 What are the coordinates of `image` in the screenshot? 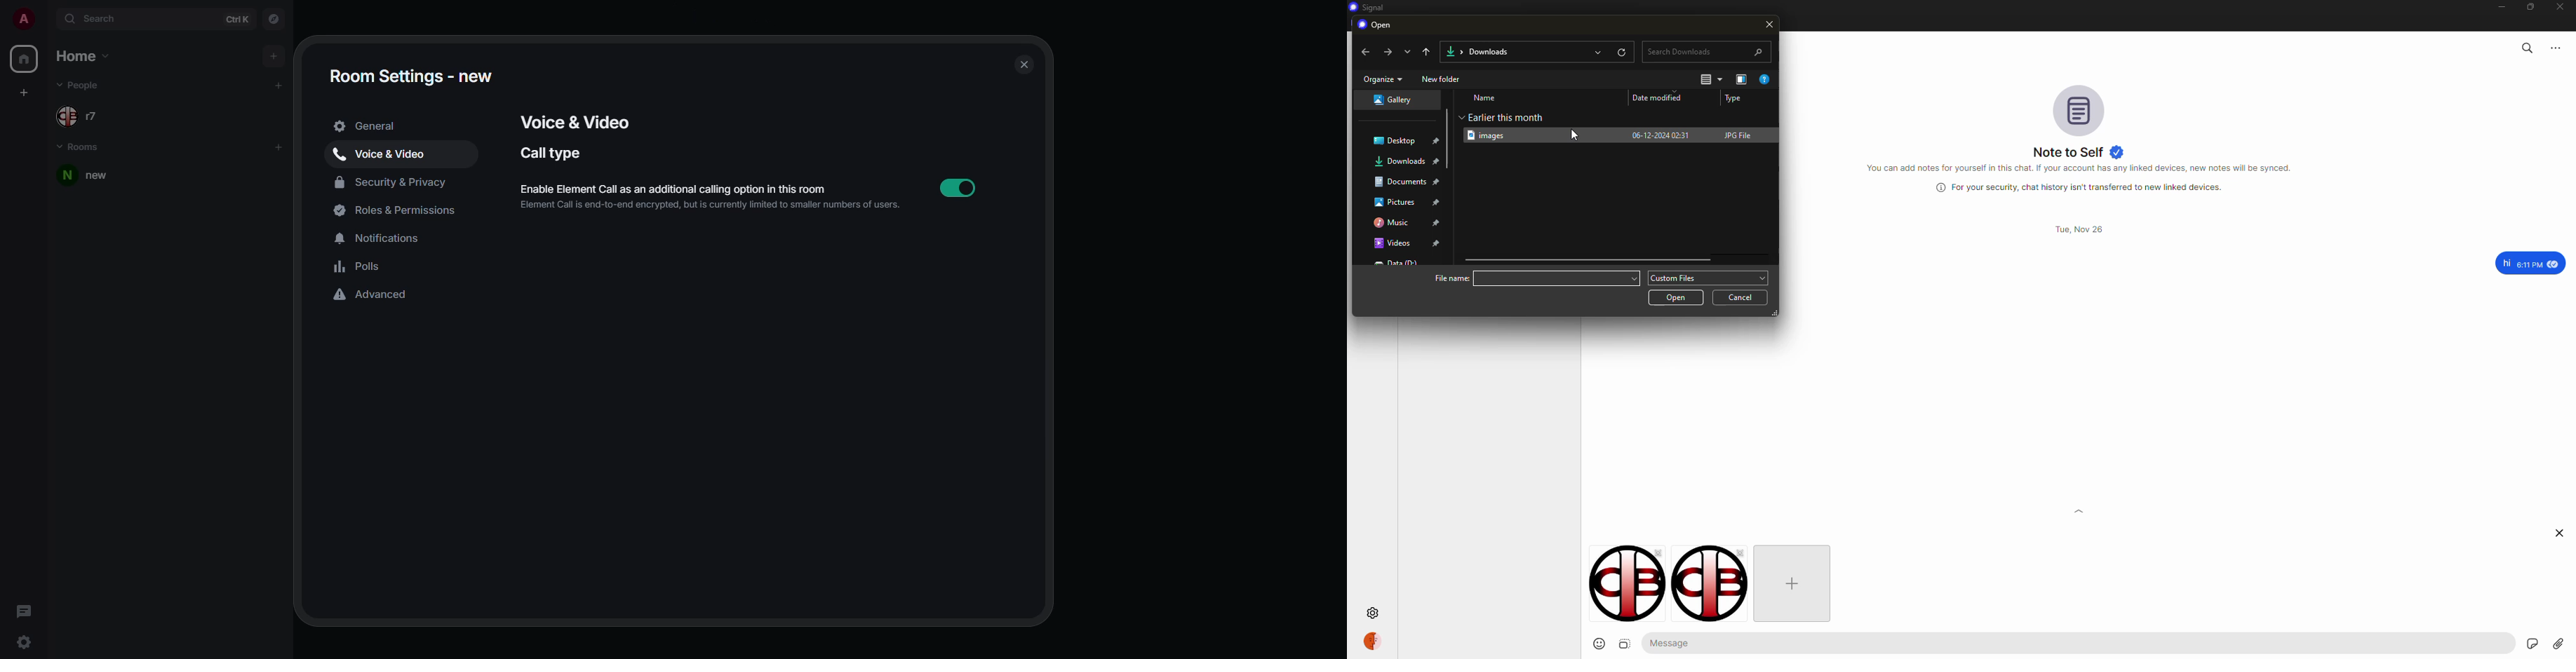 It's located at (1491, 135).